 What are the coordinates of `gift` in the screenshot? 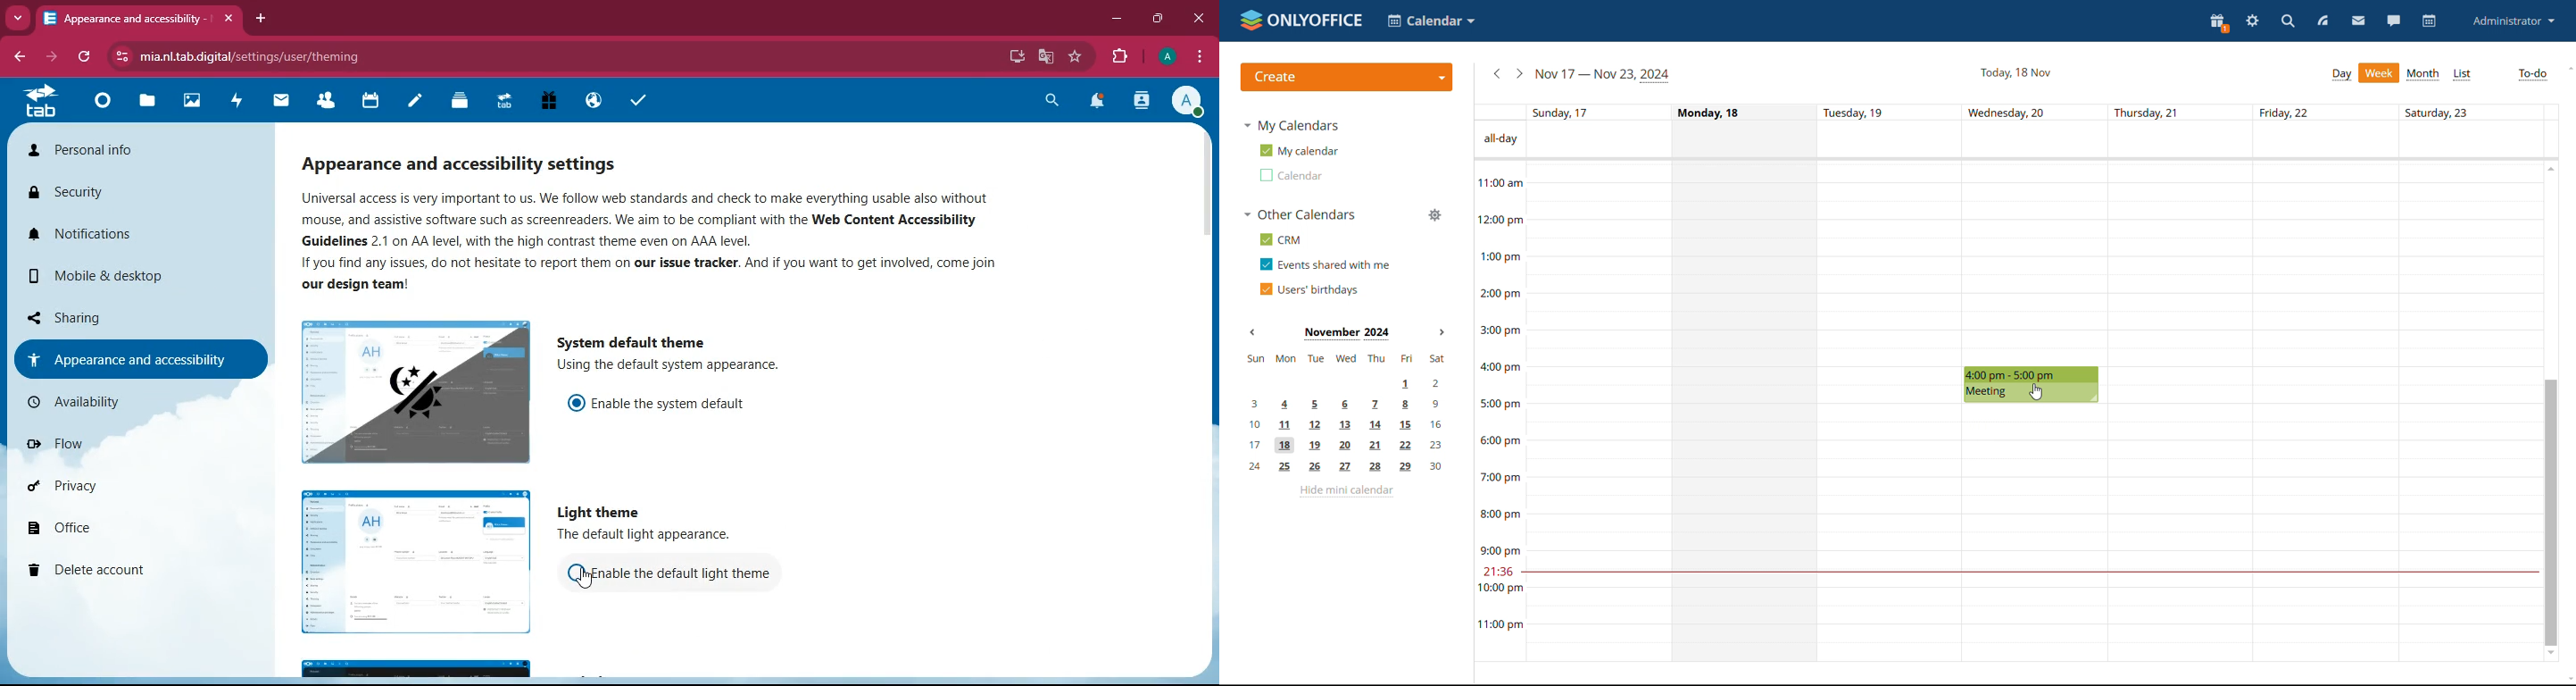 It's located at (546, 103).